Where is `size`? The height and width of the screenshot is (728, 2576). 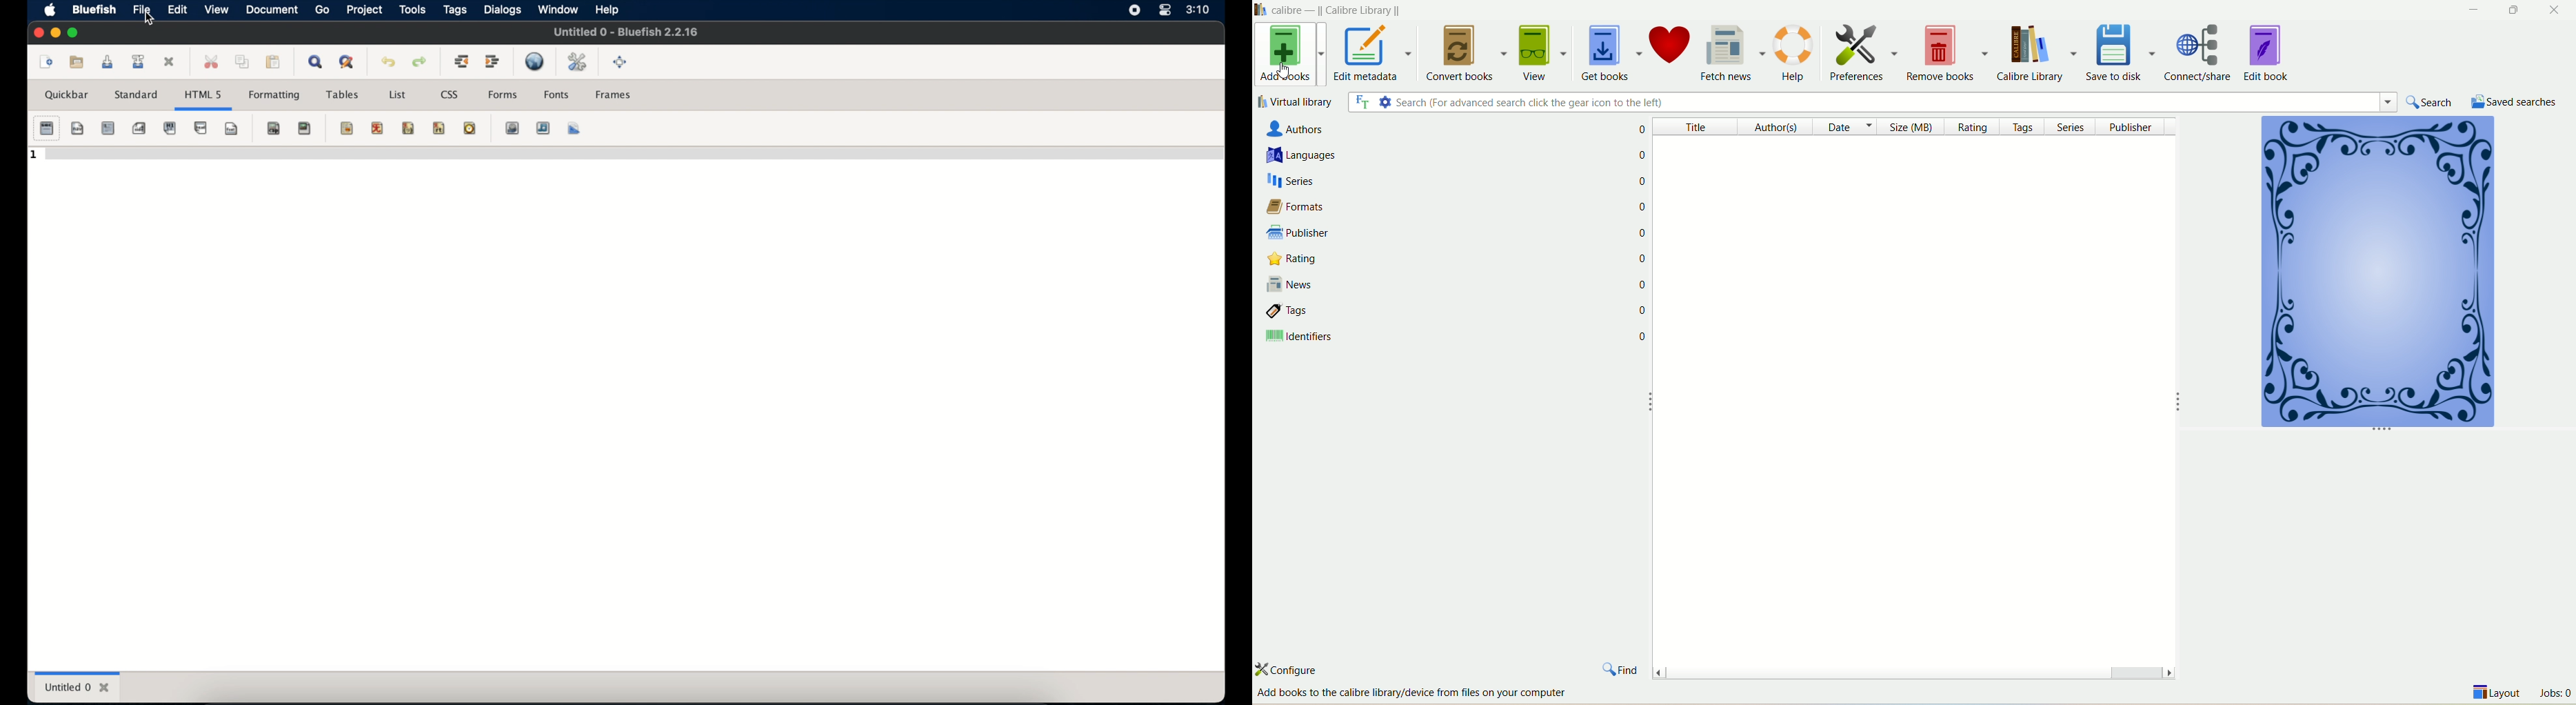
size is located at coordinates (1915, 128).